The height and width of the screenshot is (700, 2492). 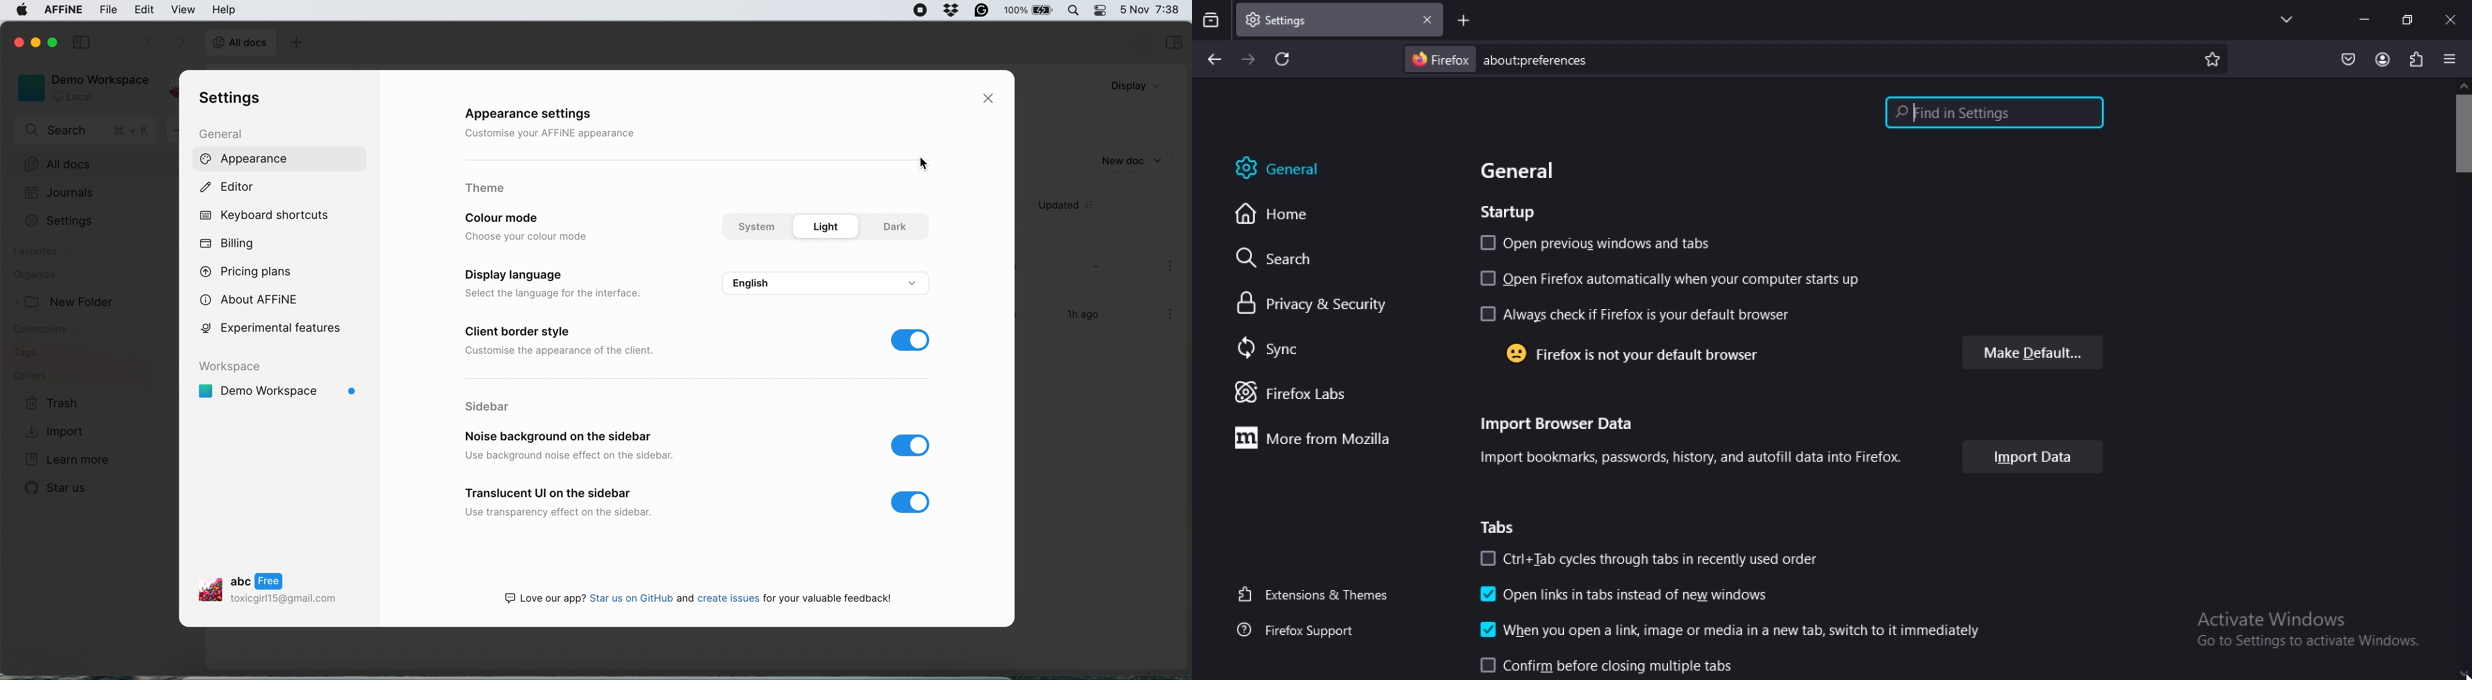 What do you see at coordinates (1288, 21) in the screenshot?
I see `current tab` at bounding box center [1288, 21].